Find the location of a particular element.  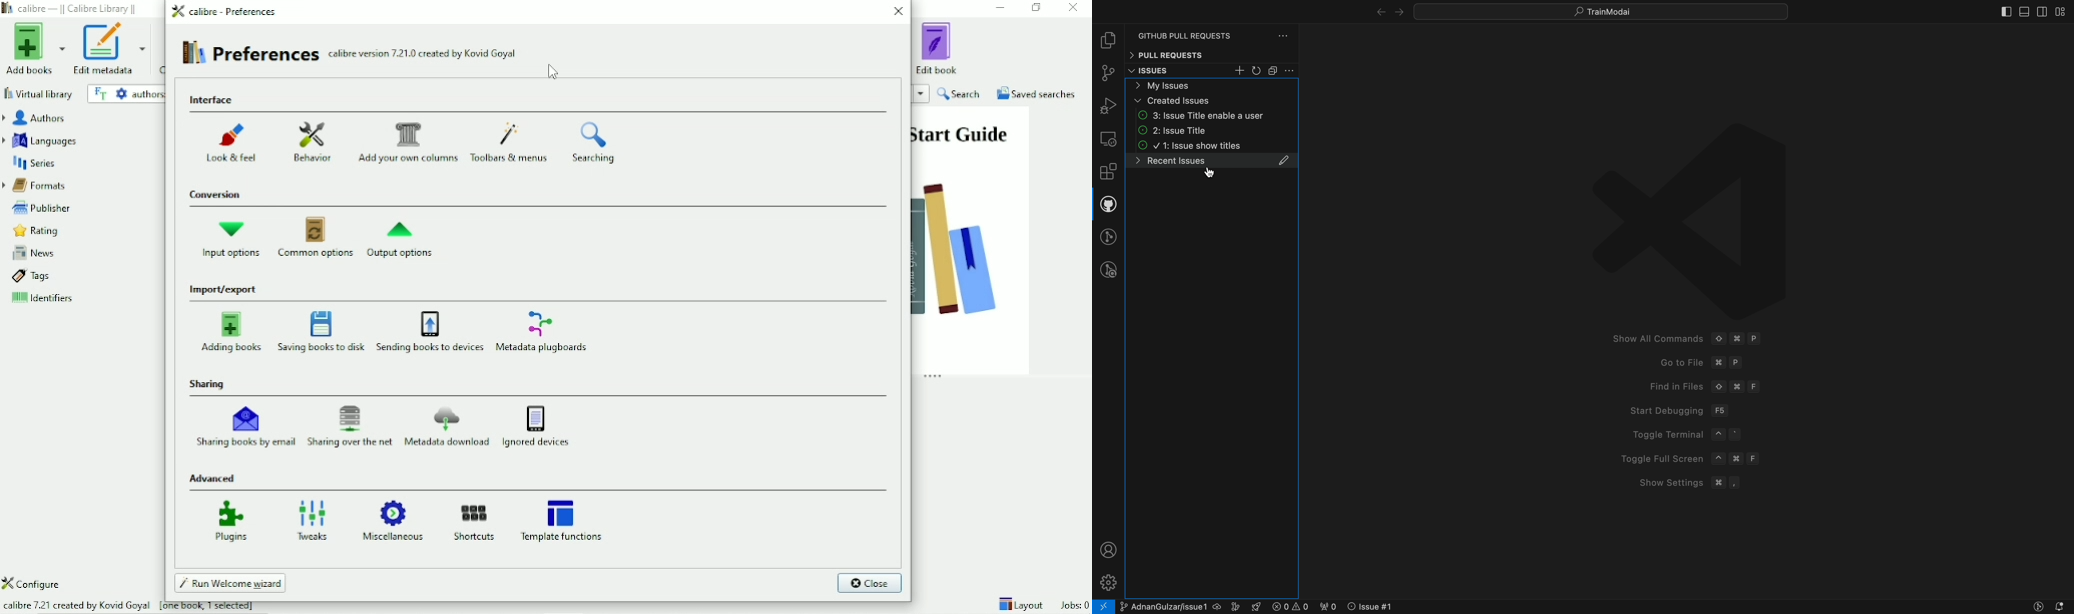

Close is located at coordinates (896, 12).